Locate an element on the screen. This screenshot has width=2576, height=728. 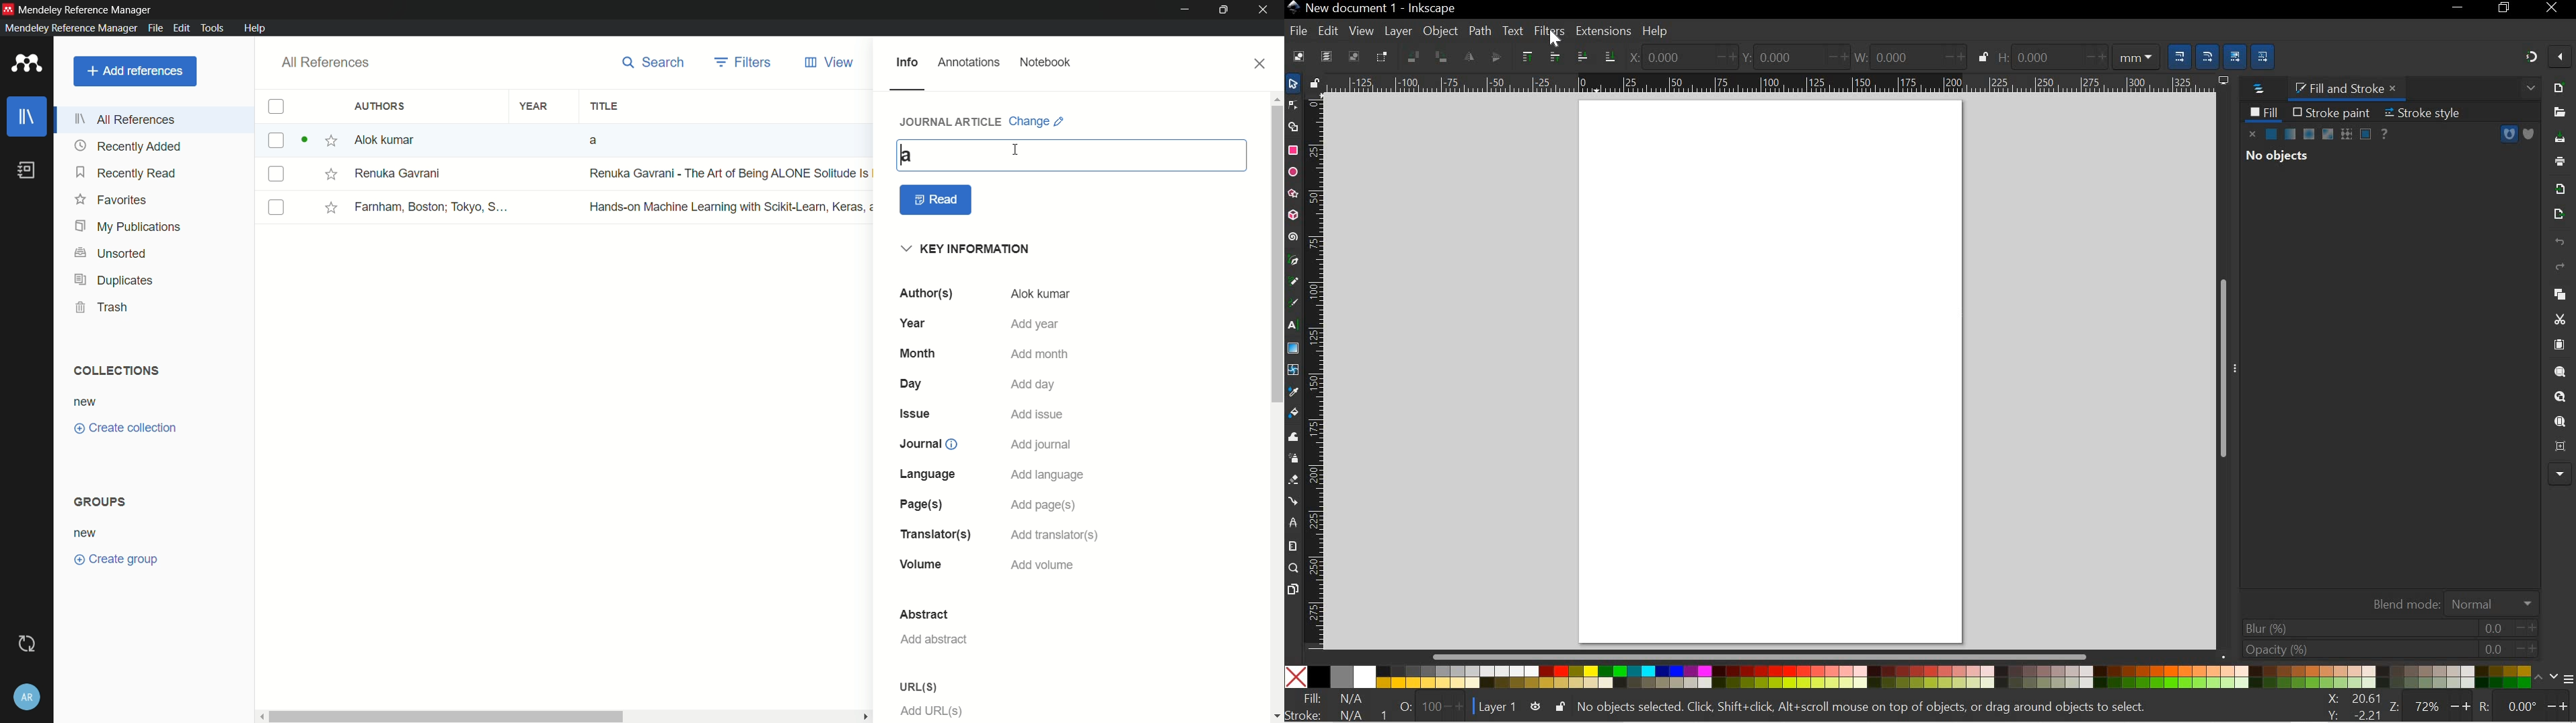
info is located at coordinates (907, 63).